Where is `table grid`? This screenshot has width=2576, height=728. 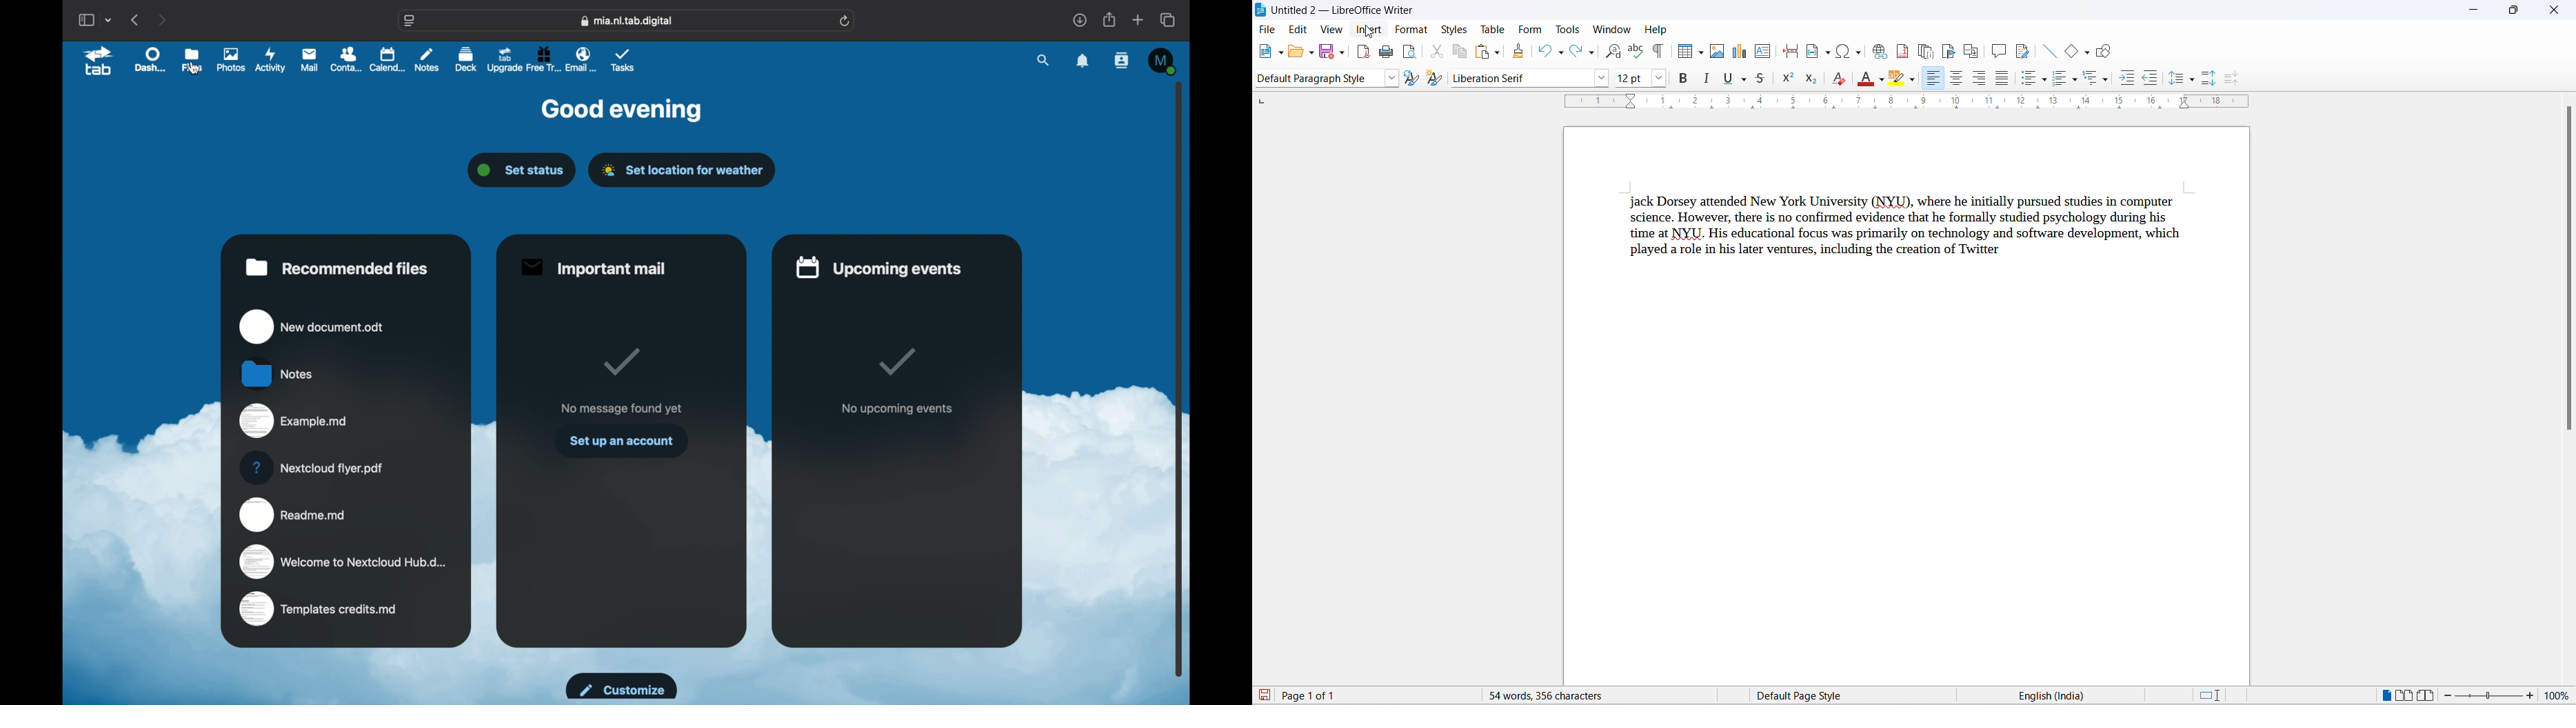
table grid is located at coordinates (1702, 53).